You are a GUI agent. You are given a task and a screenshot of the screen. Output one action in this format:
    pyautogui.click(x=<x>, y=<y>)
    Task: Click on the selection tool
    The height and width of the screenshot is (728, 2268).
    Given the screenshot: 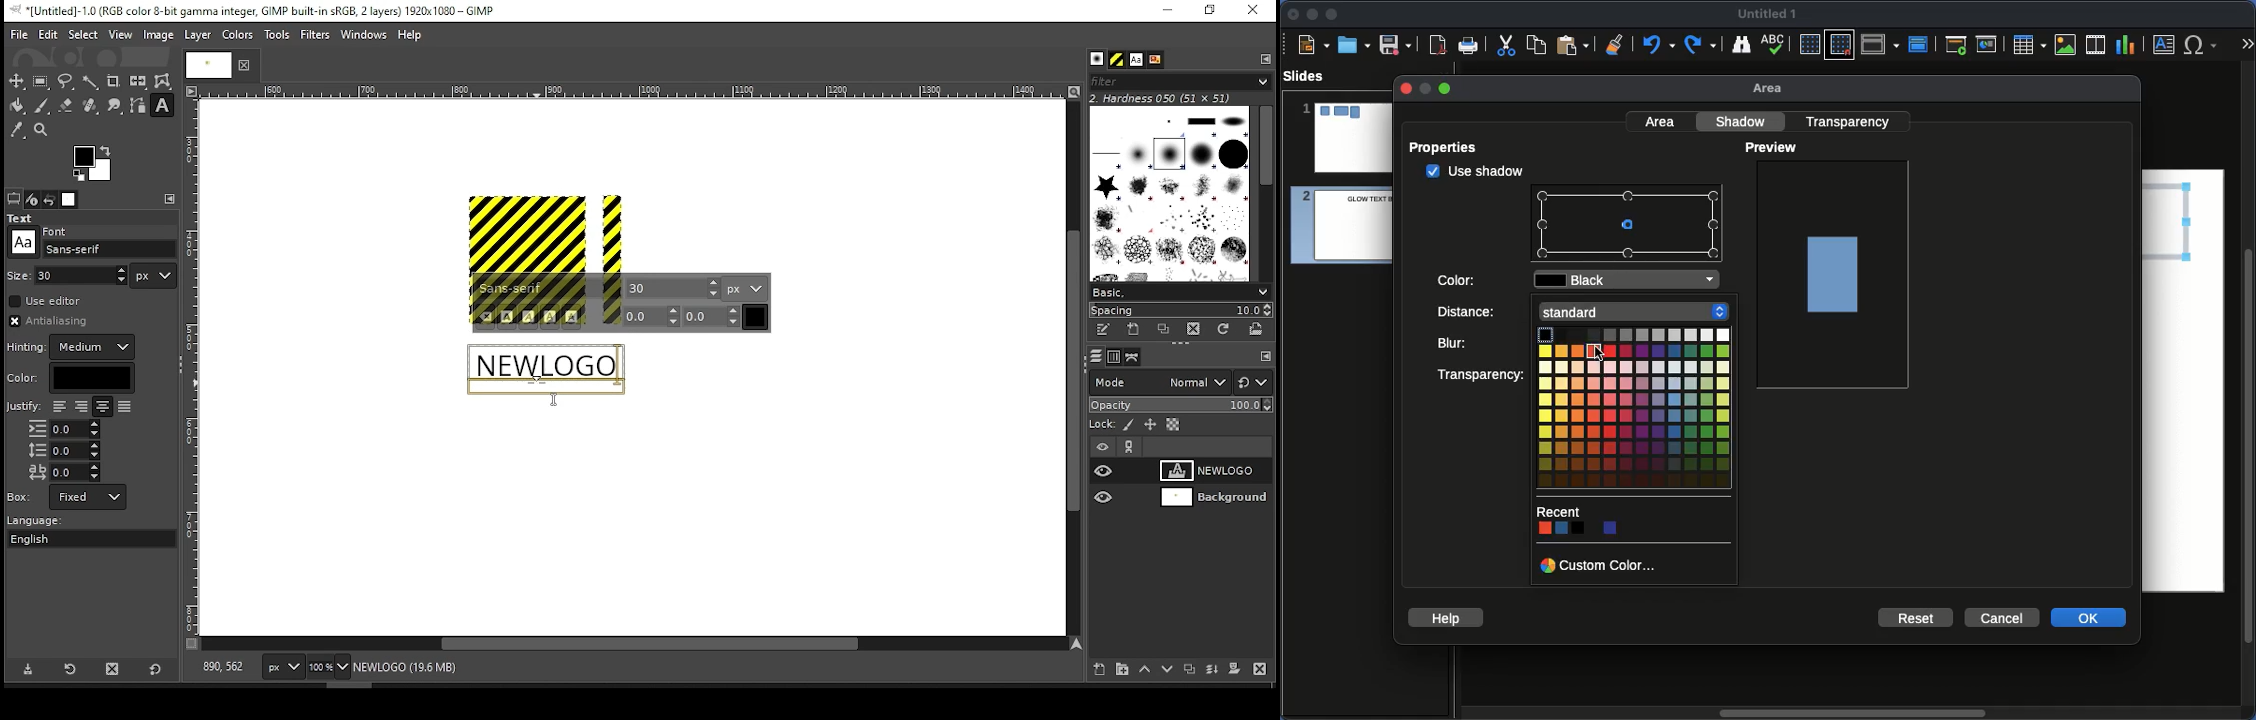 What is the action you would take?
    pyautogui.click(x=17, y=81)
    